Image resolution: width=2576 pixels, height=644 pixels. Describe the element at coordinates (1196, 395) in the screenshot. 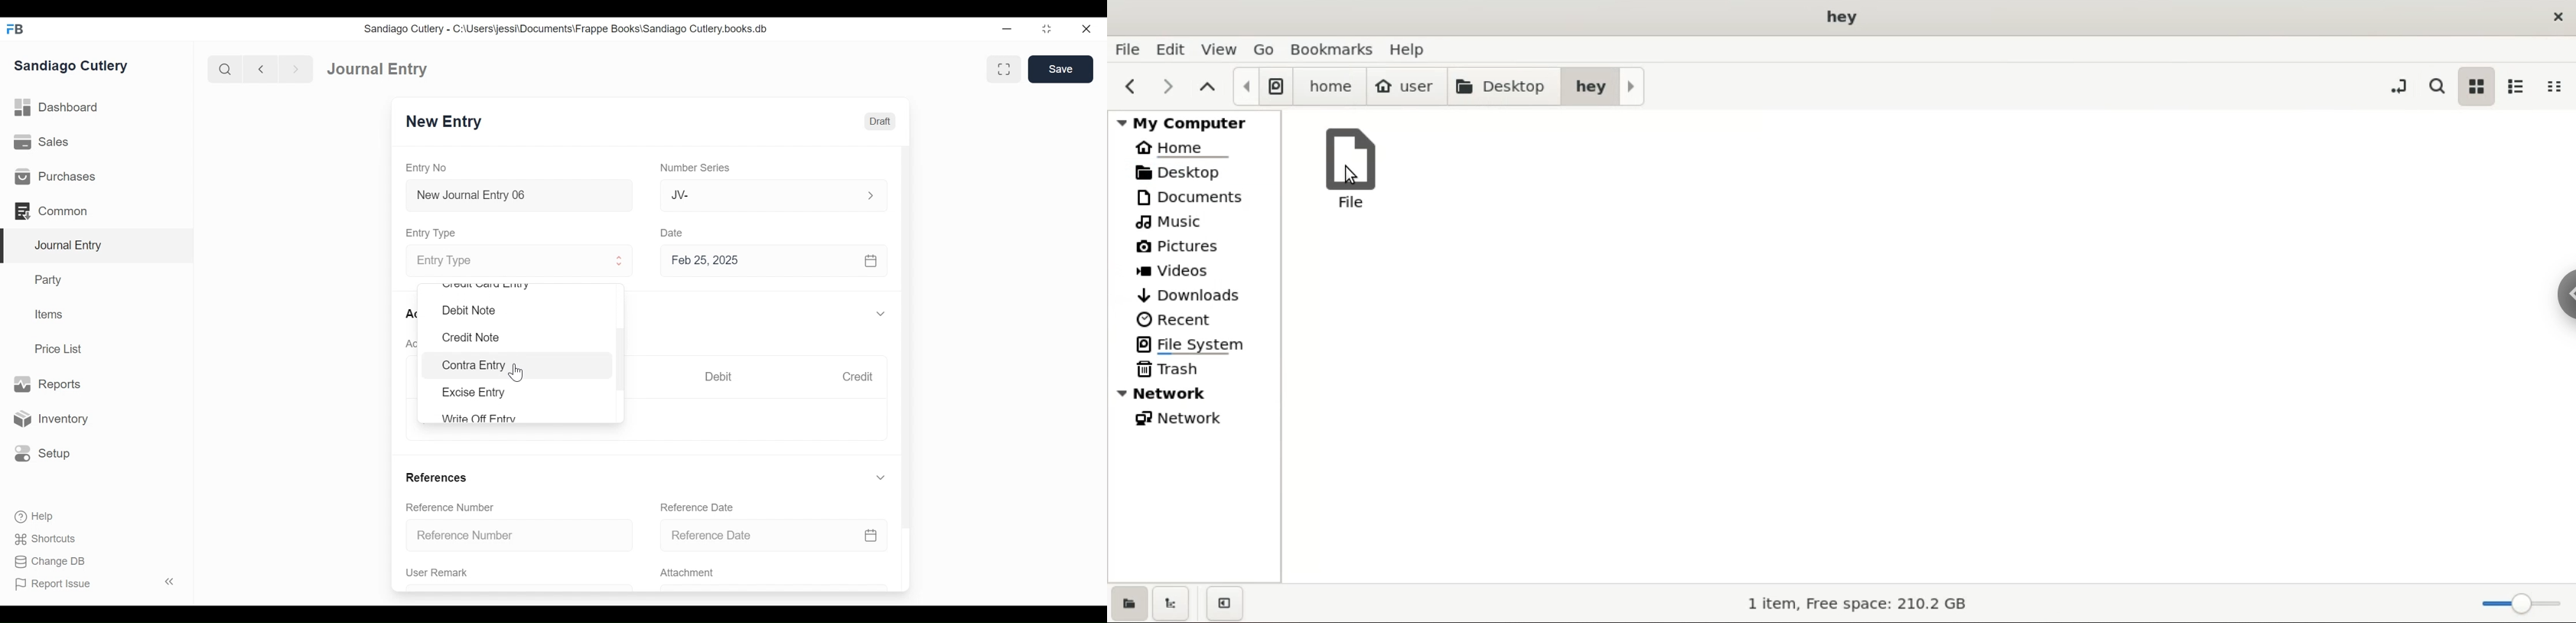

I see `ntework` at that location.